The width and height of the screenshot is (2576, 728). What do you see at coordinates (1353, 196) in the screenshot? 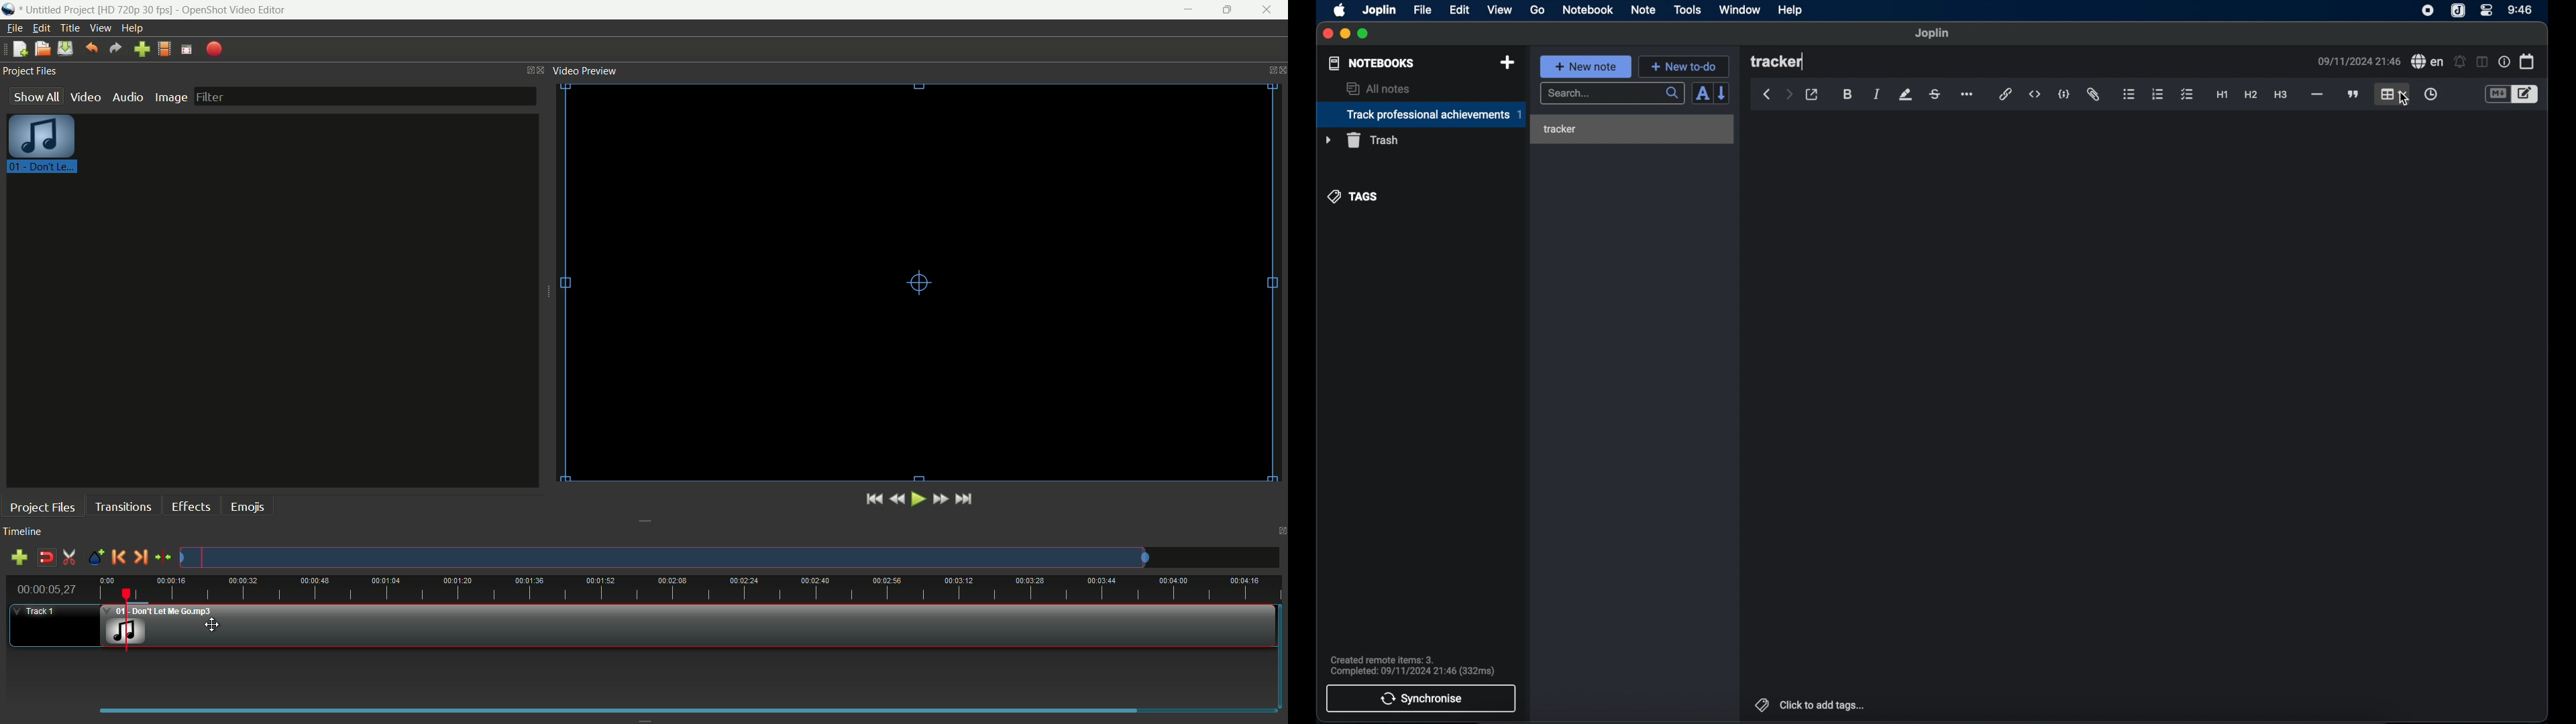
I see `tags` at bounding box center [1353, 196].